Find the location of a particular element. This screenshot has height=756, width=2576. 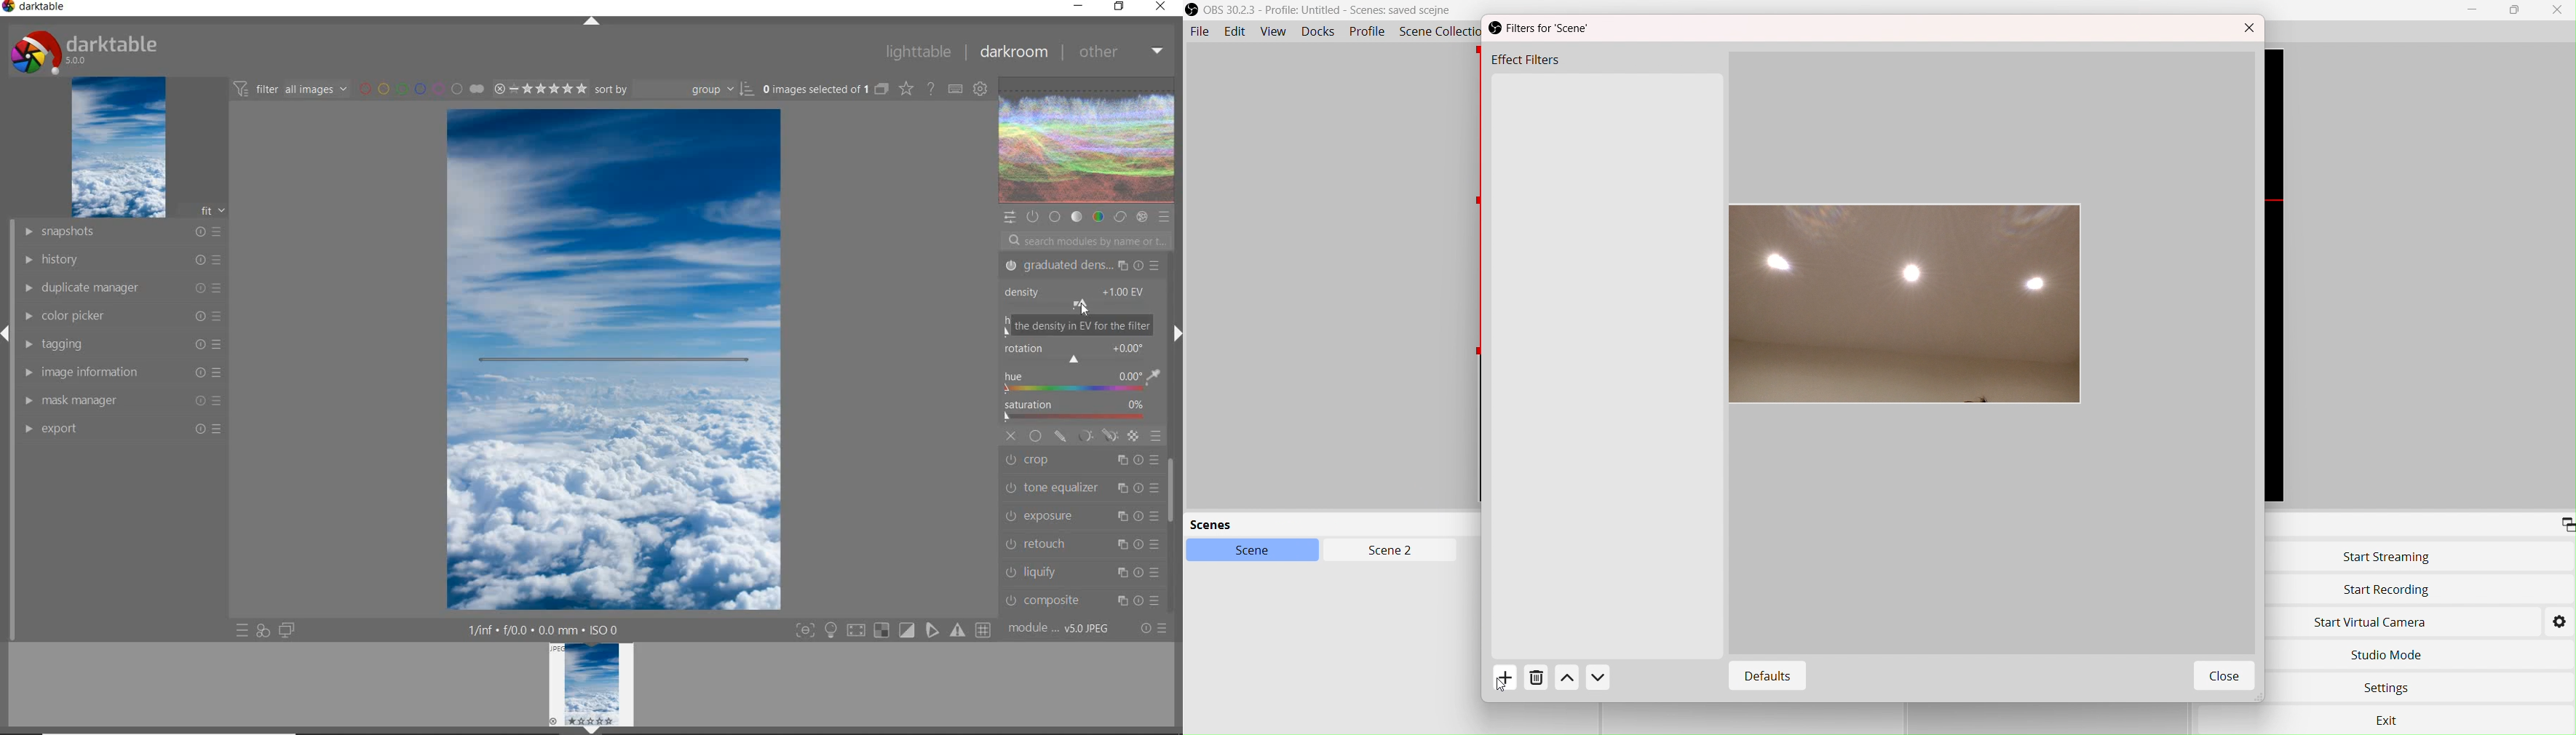

SATURATION is located at coordinates (1080, 412).